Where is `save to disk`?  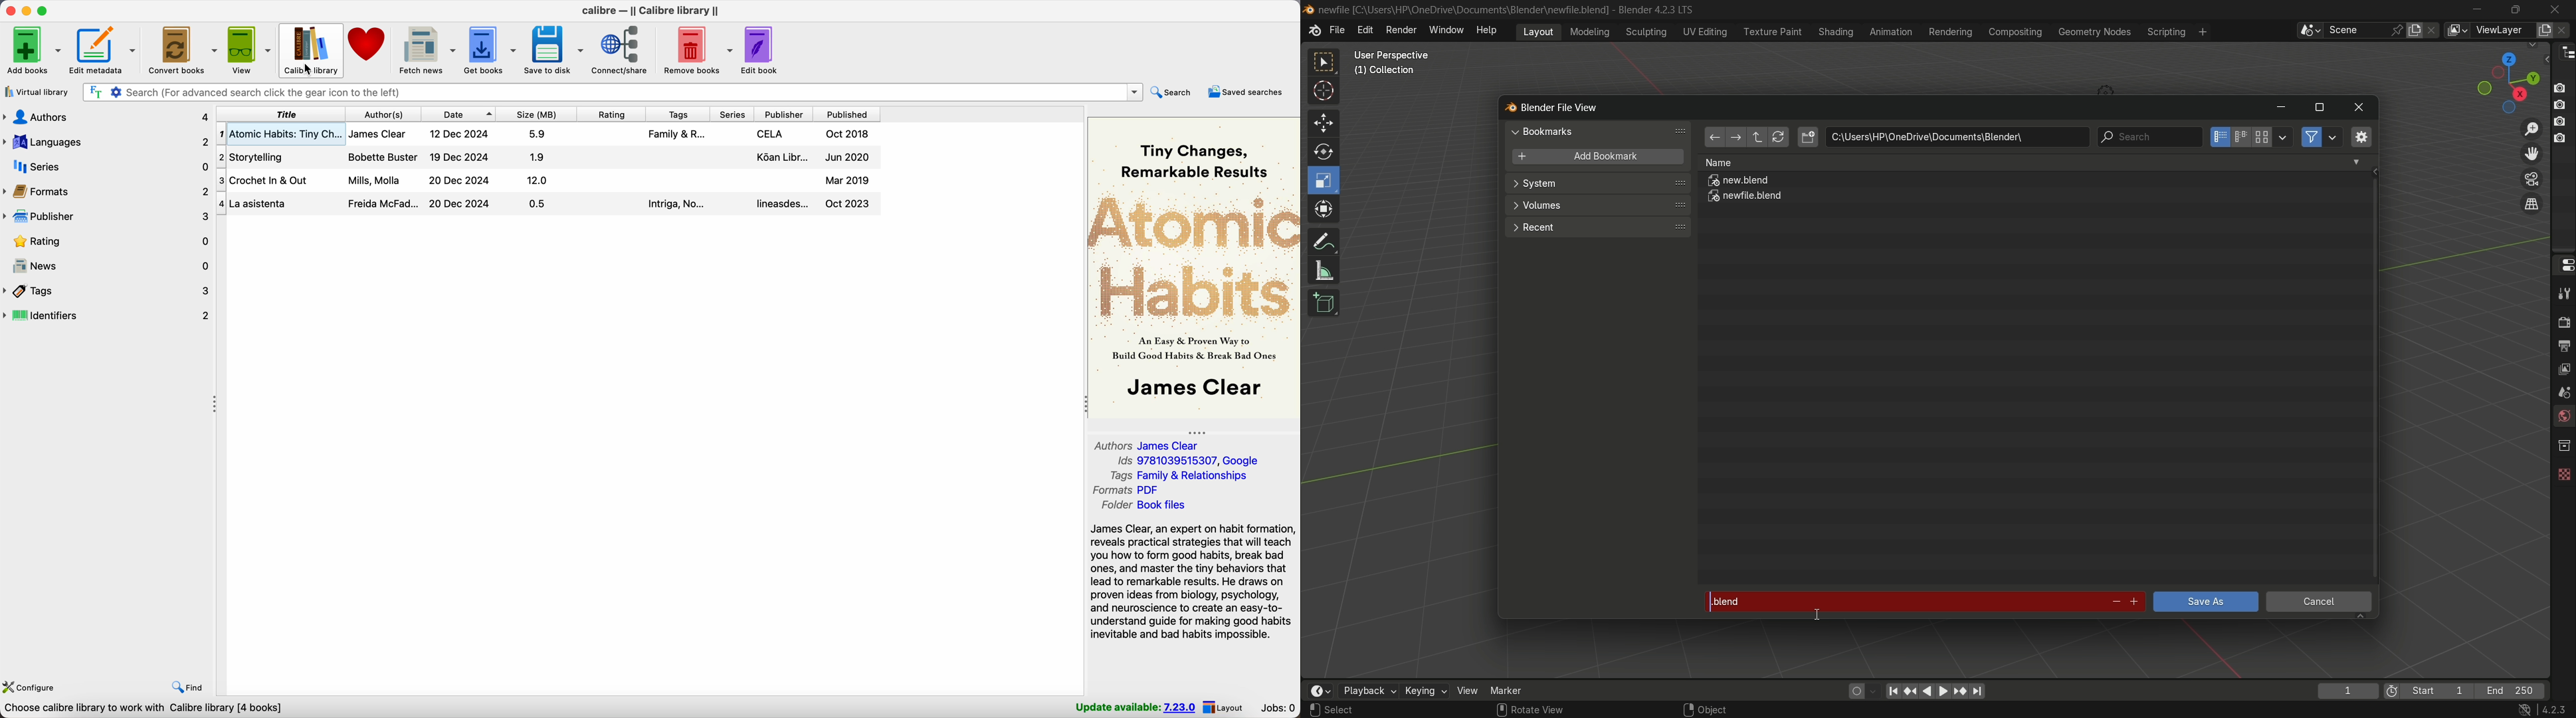 save to disk is located at coordinates (554, 50).